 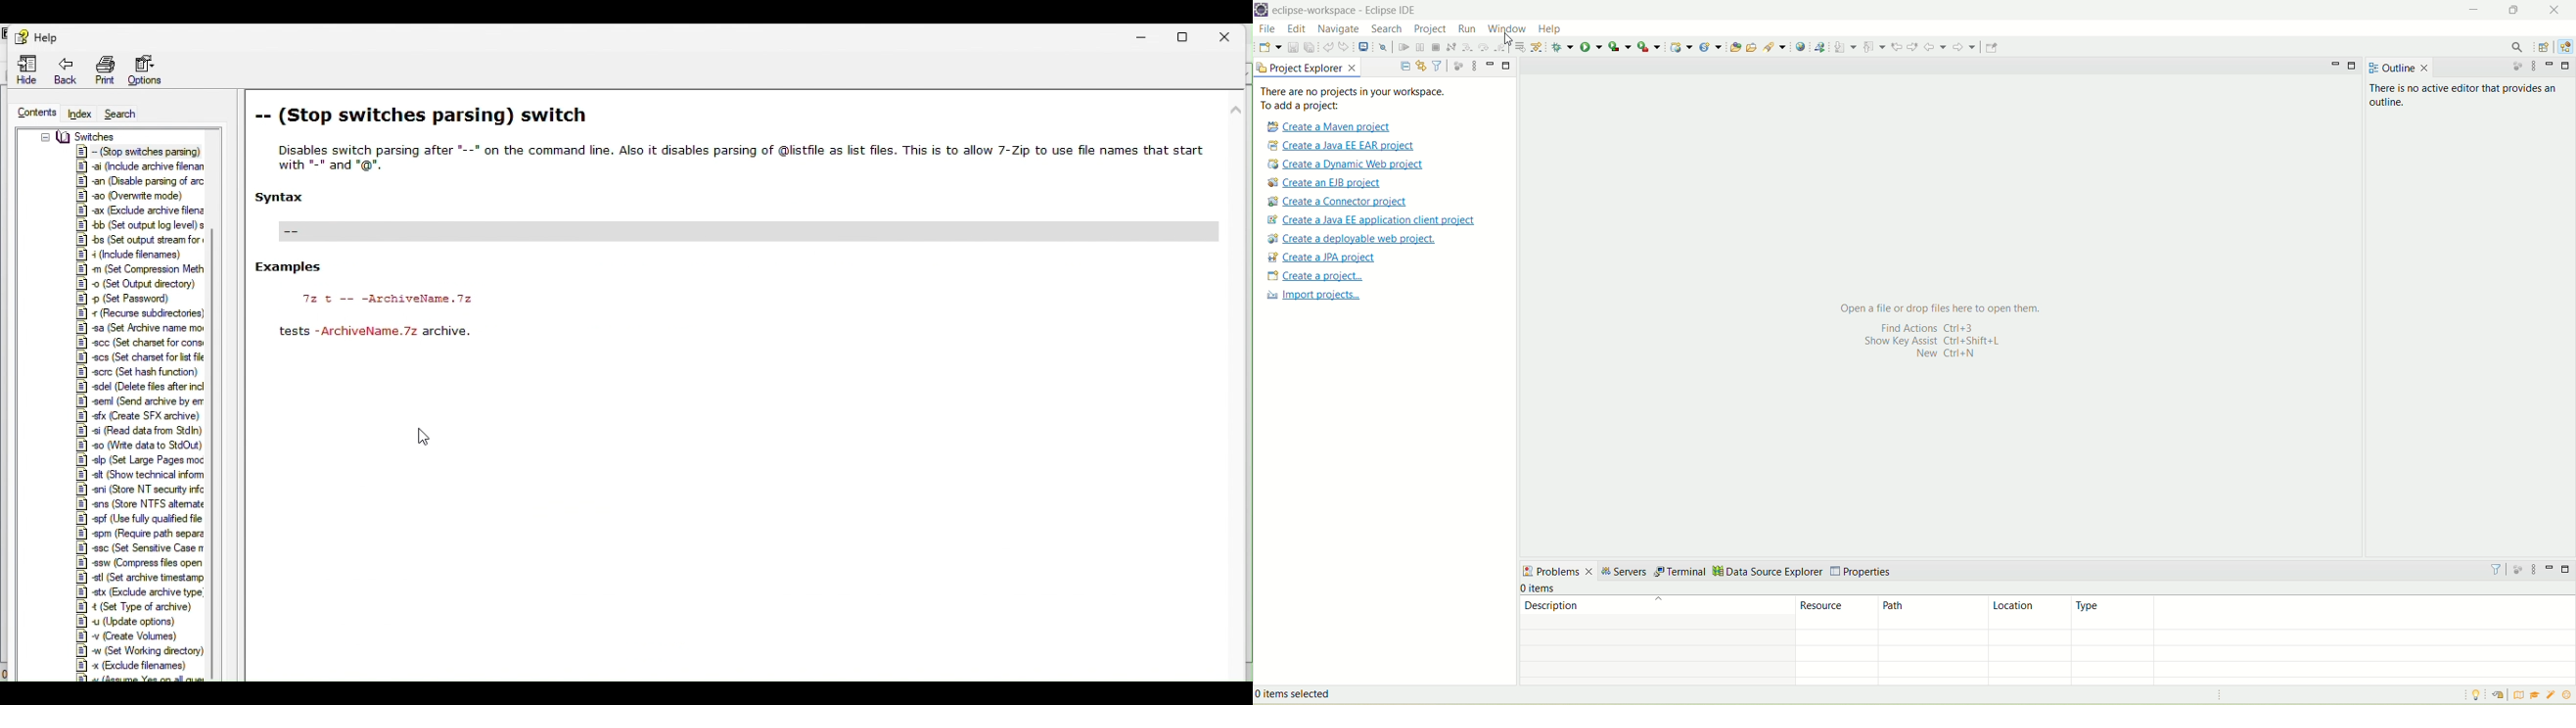 What do you see at coordinates (79, 115) in the screenshot?
I see `Index` at bounding box center [79, 115].